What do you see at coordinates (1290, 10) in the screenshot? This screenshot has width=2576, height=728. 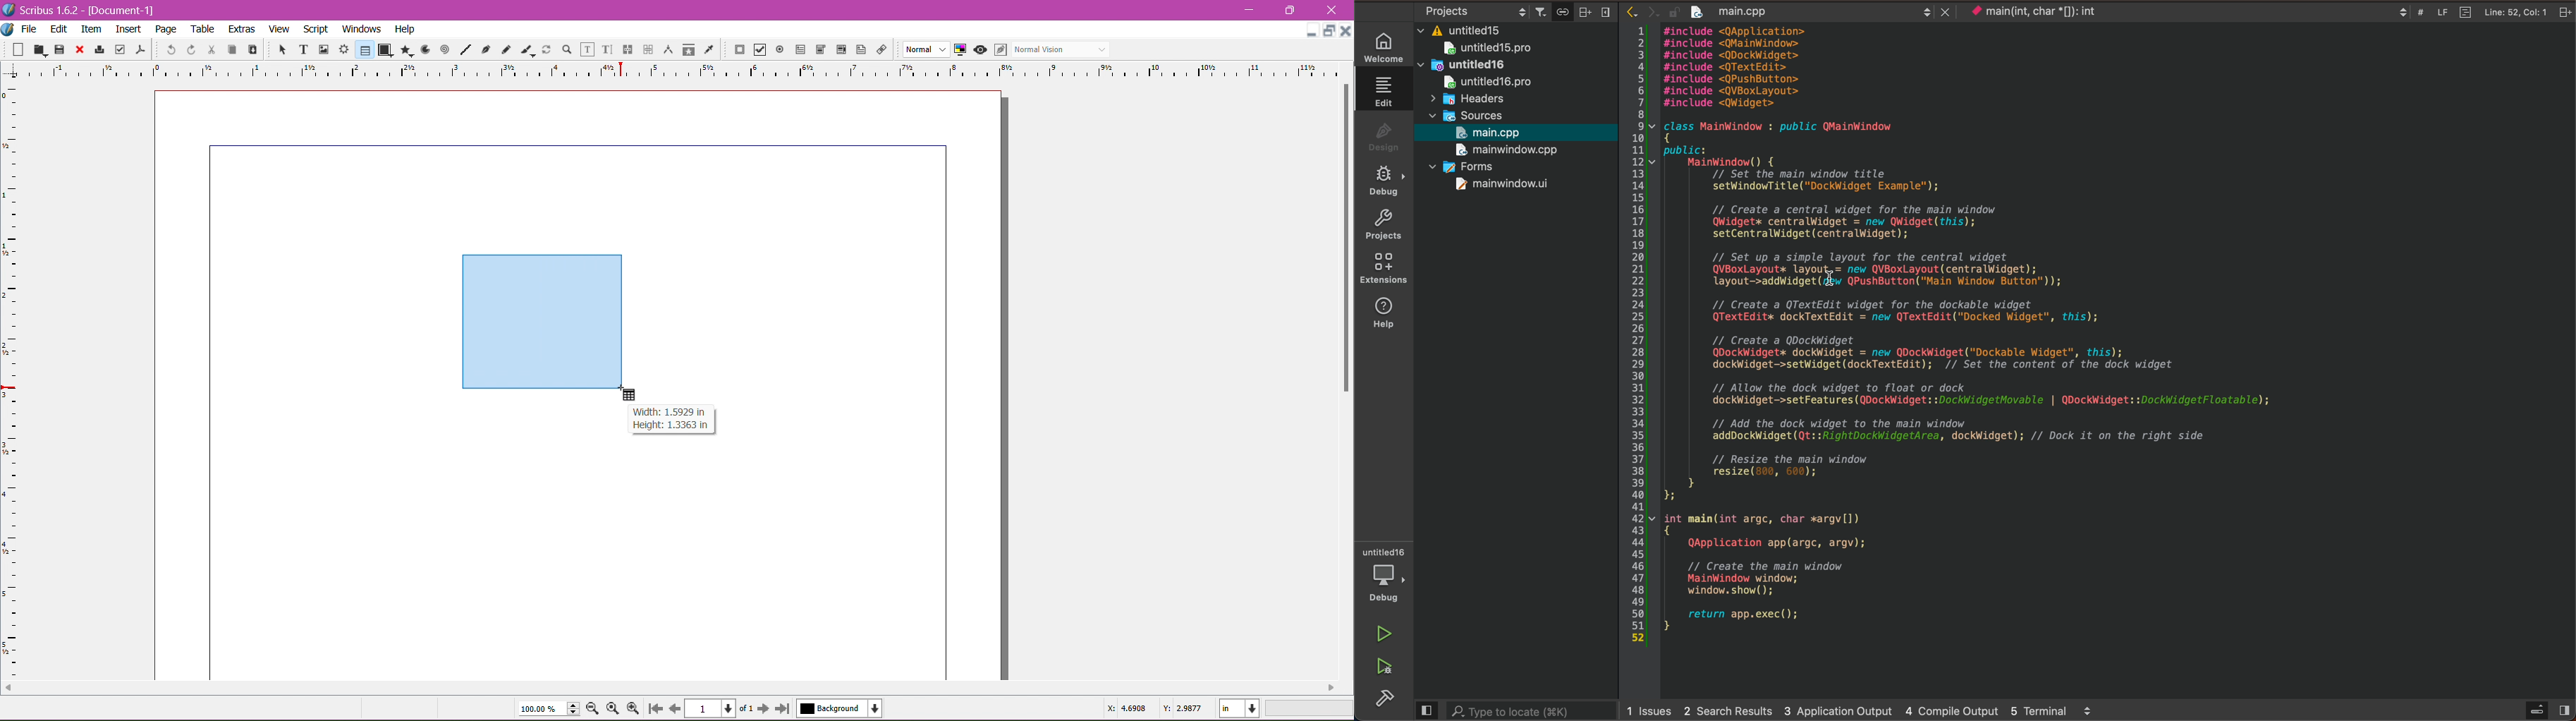 I see `Maximize` at bounding box center [1290, 10].